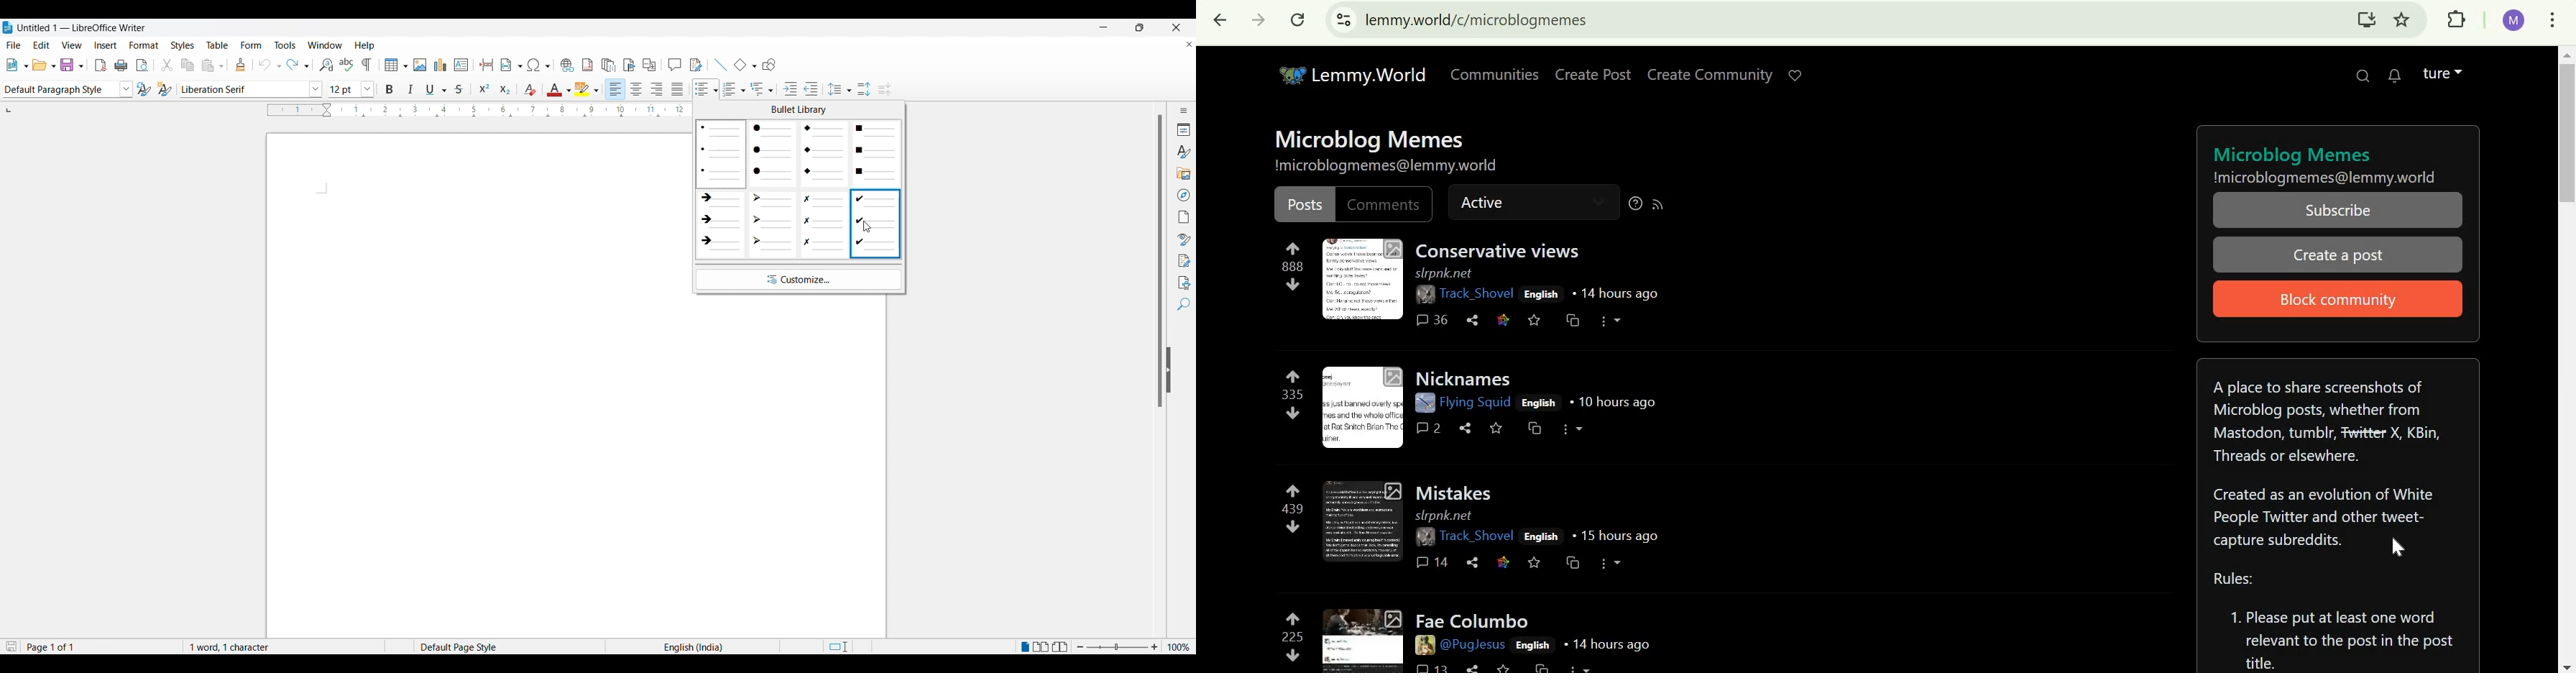  I want to click on 1 words, 1 characters, so click(240, 646).